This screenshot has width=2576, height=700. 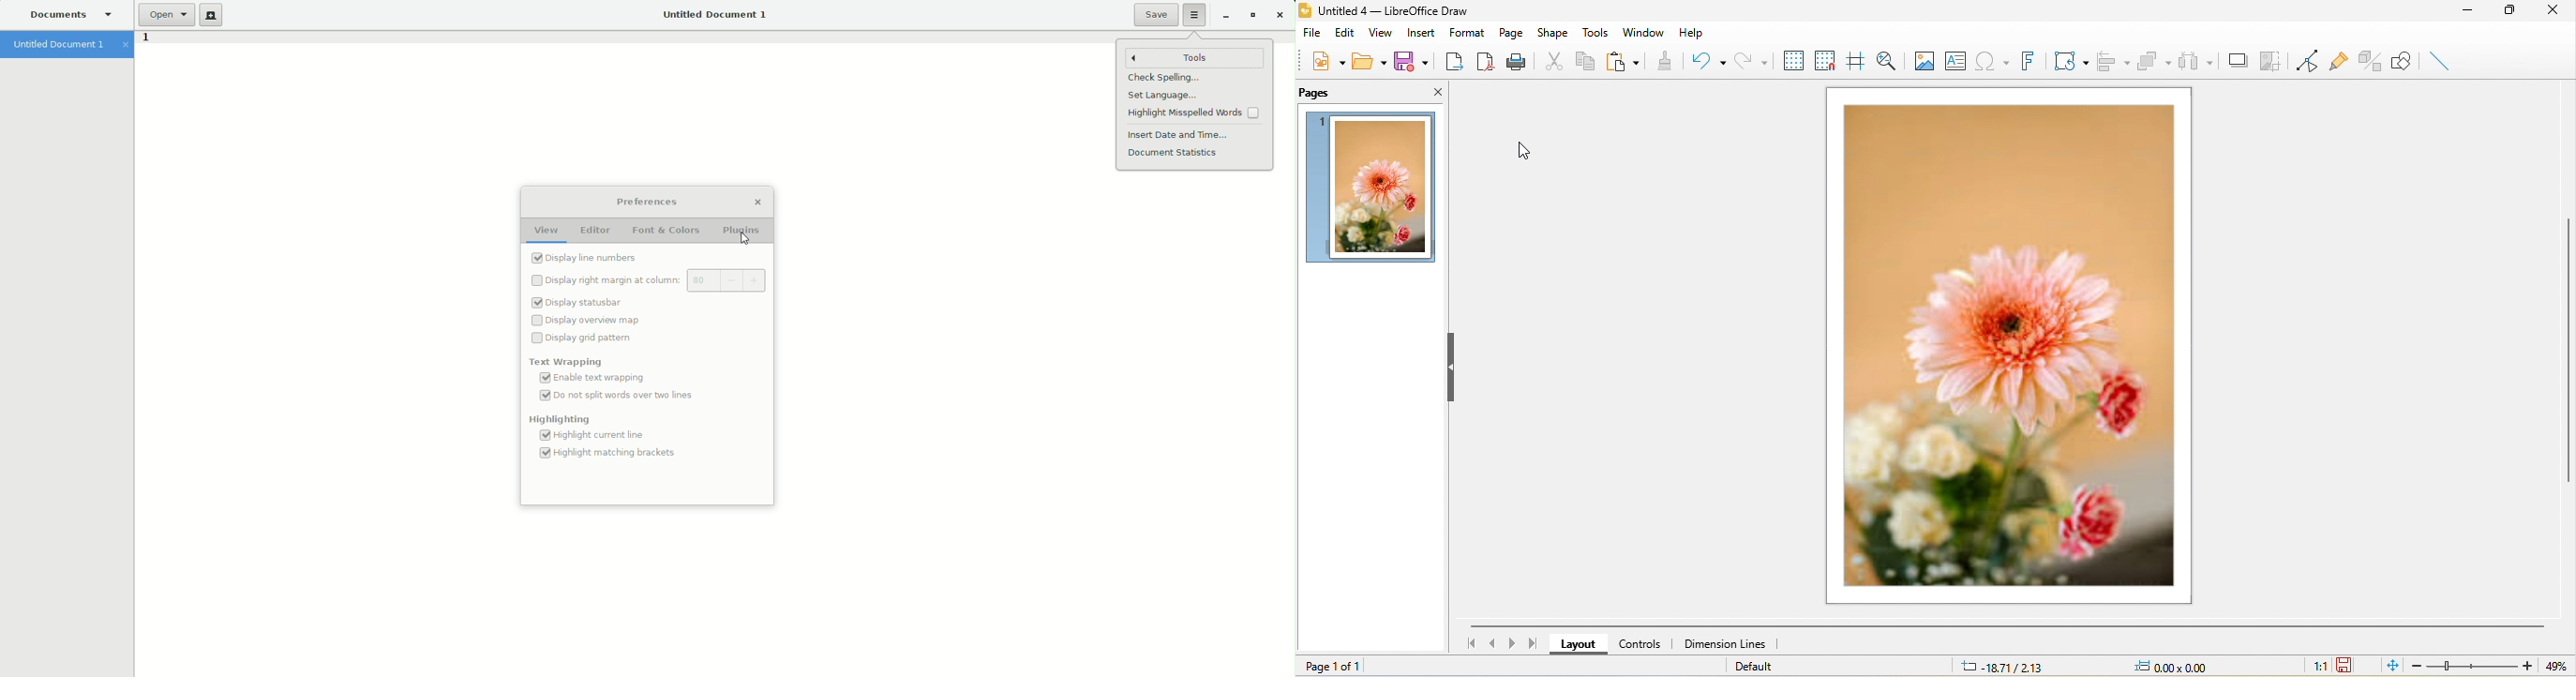 I want to click on Preferences, so click(x=646, y=201).